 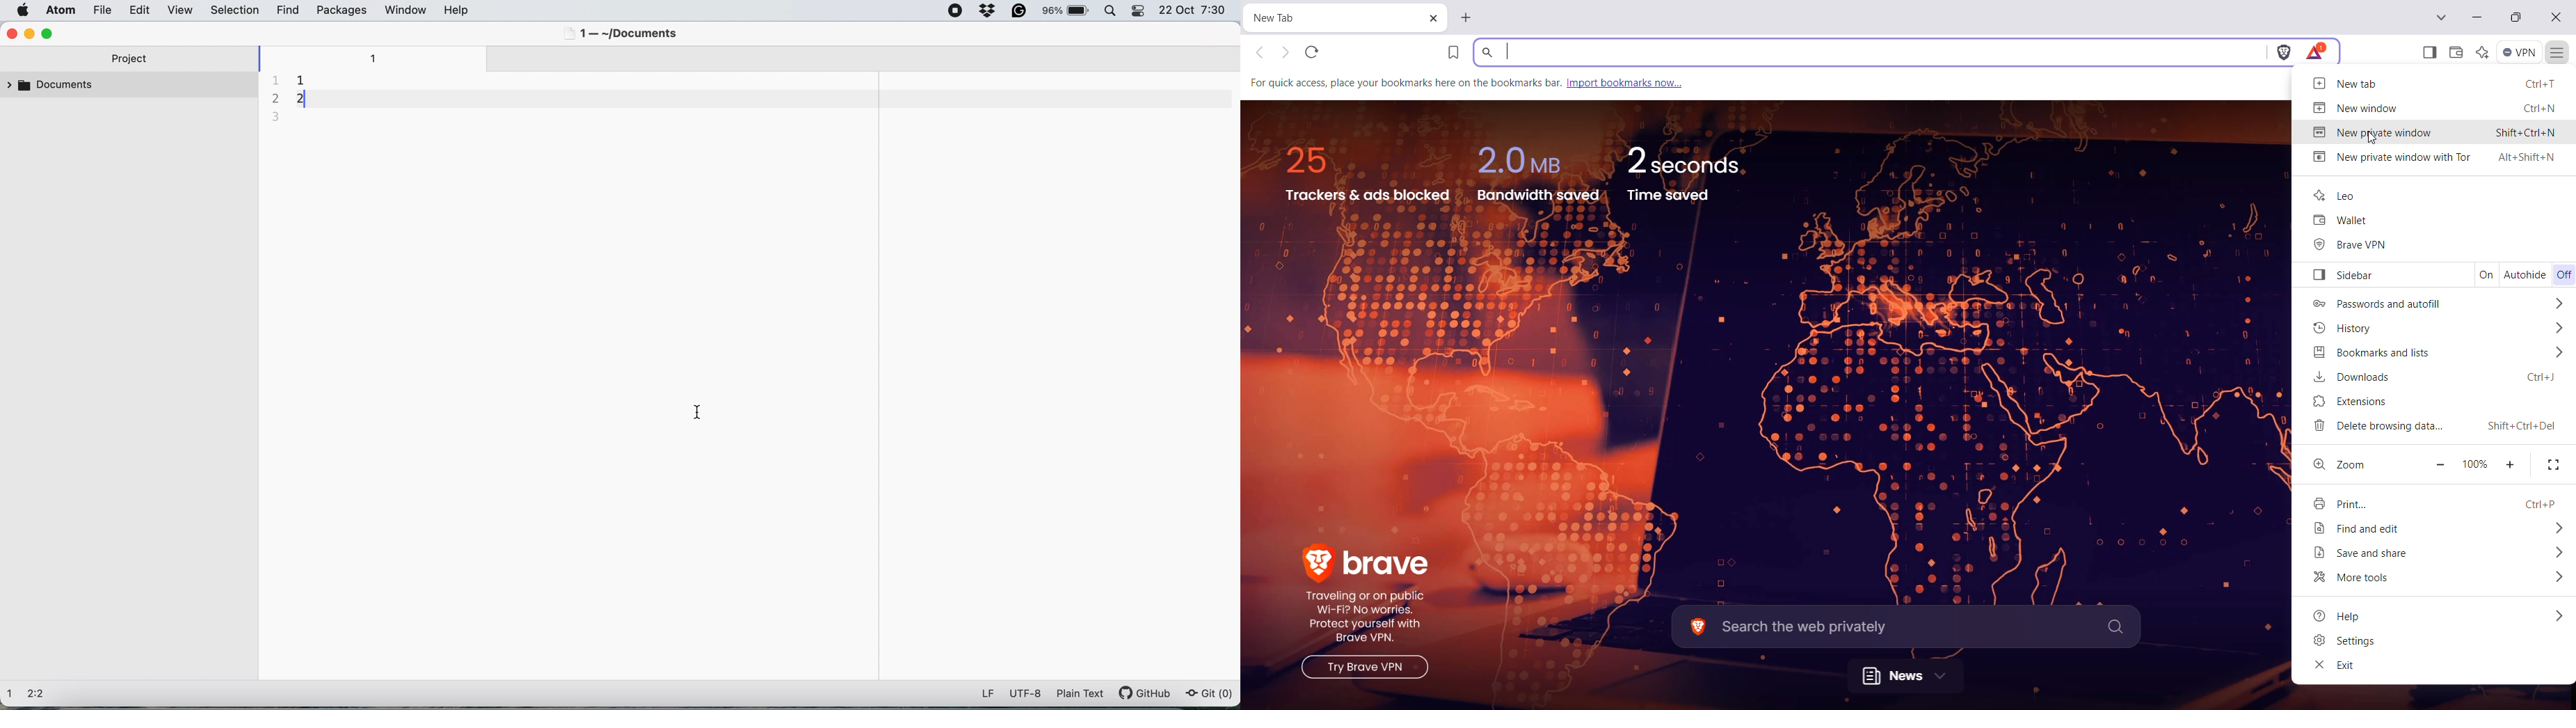 What do you see at coordinates (375, 58) in the screenshot?
I see `1` at bounding box center [375, 58].